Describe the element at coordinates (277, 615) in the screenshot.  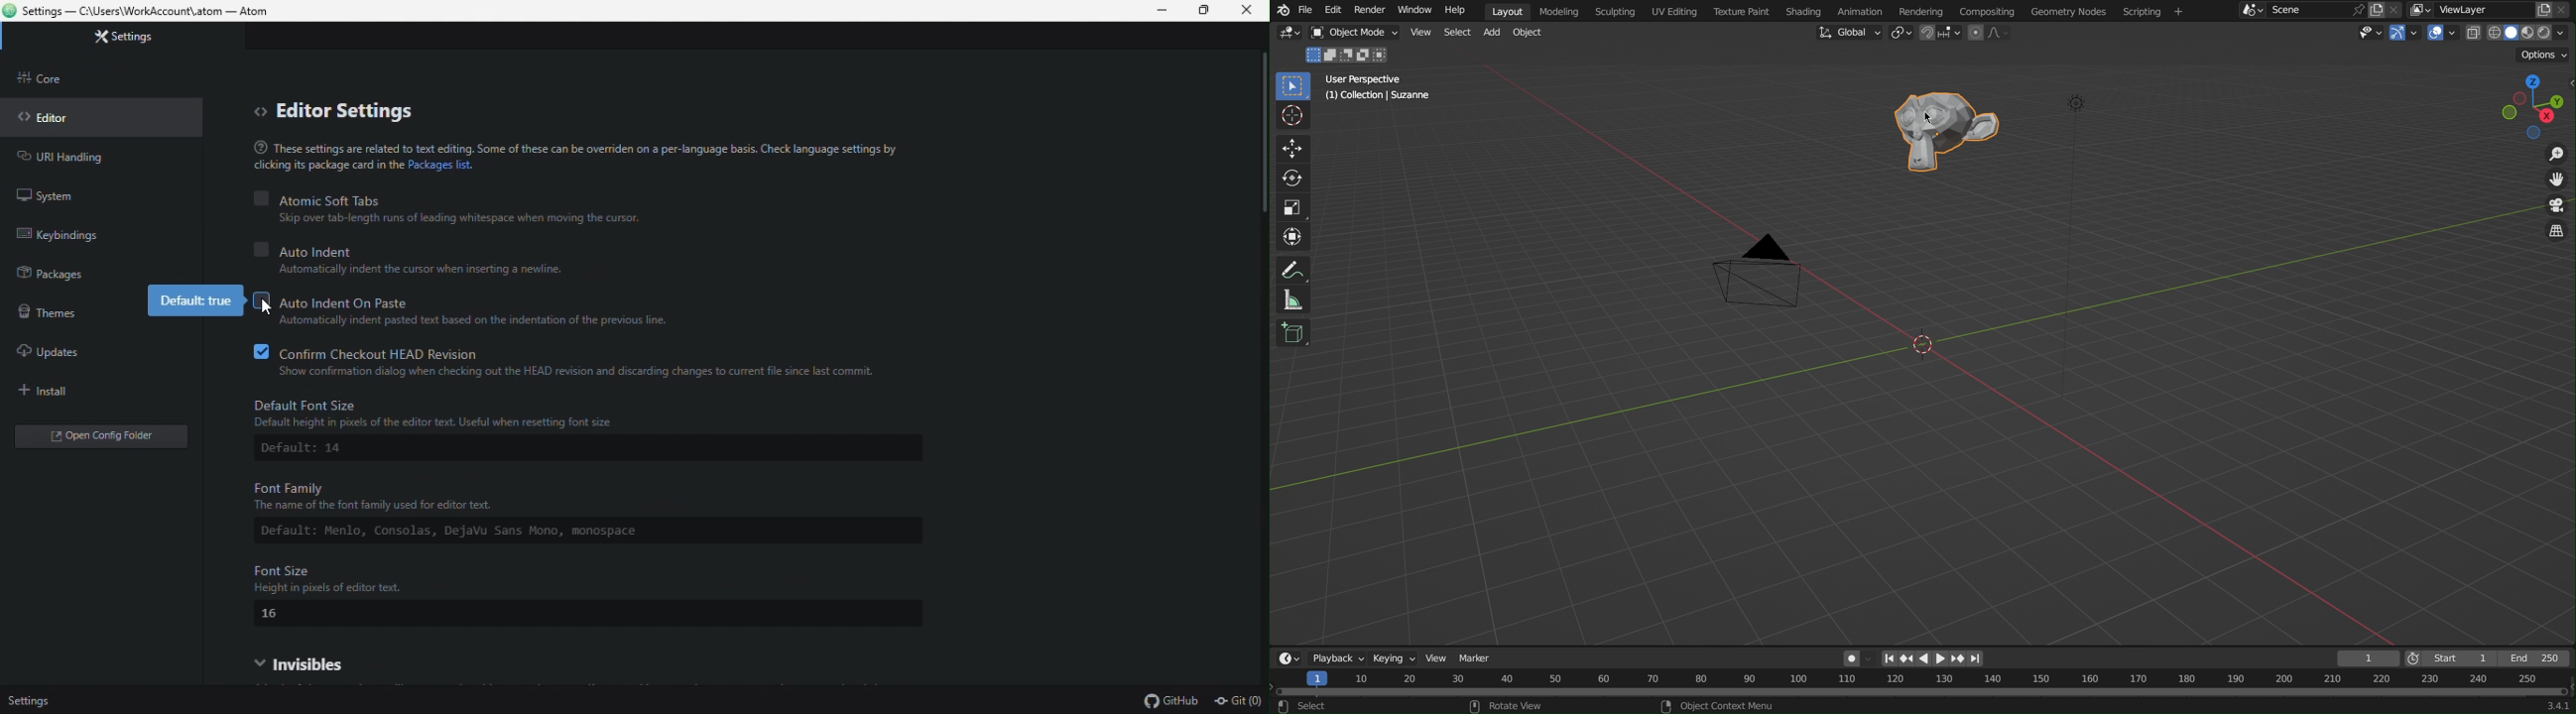
I see `16` at that location.